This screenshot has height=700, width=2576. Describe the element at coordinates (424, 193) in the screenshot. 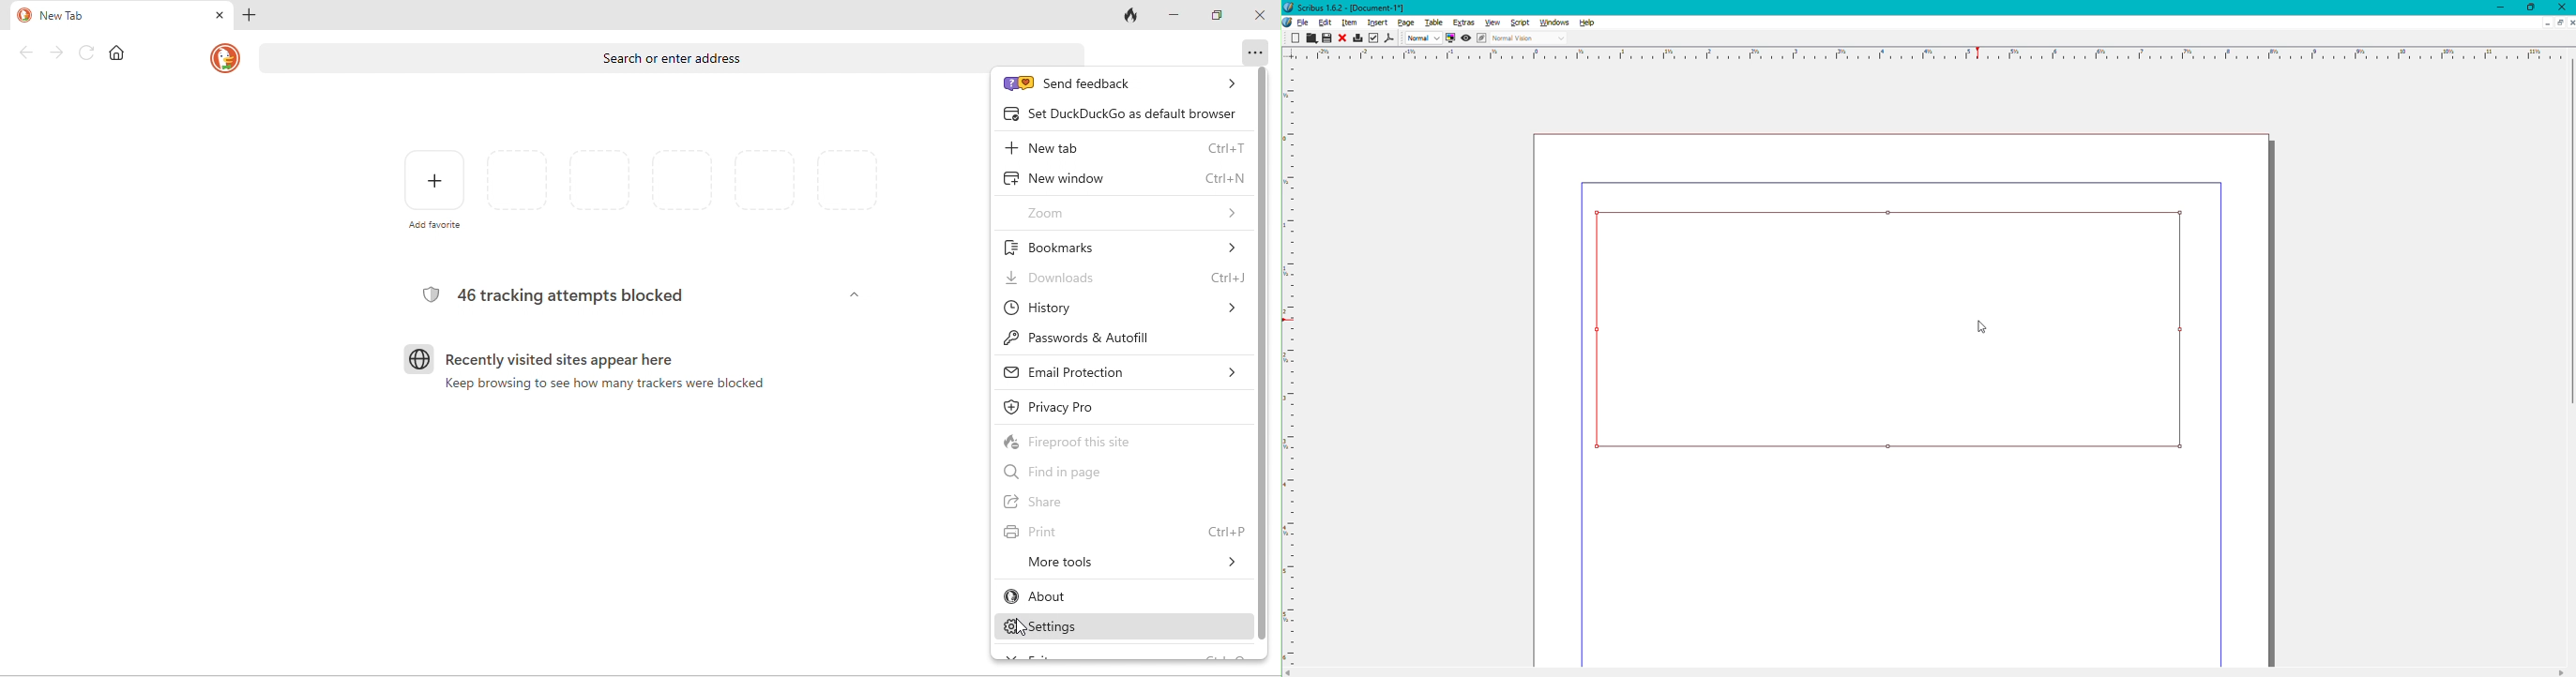

I see `add favourite` at that location.